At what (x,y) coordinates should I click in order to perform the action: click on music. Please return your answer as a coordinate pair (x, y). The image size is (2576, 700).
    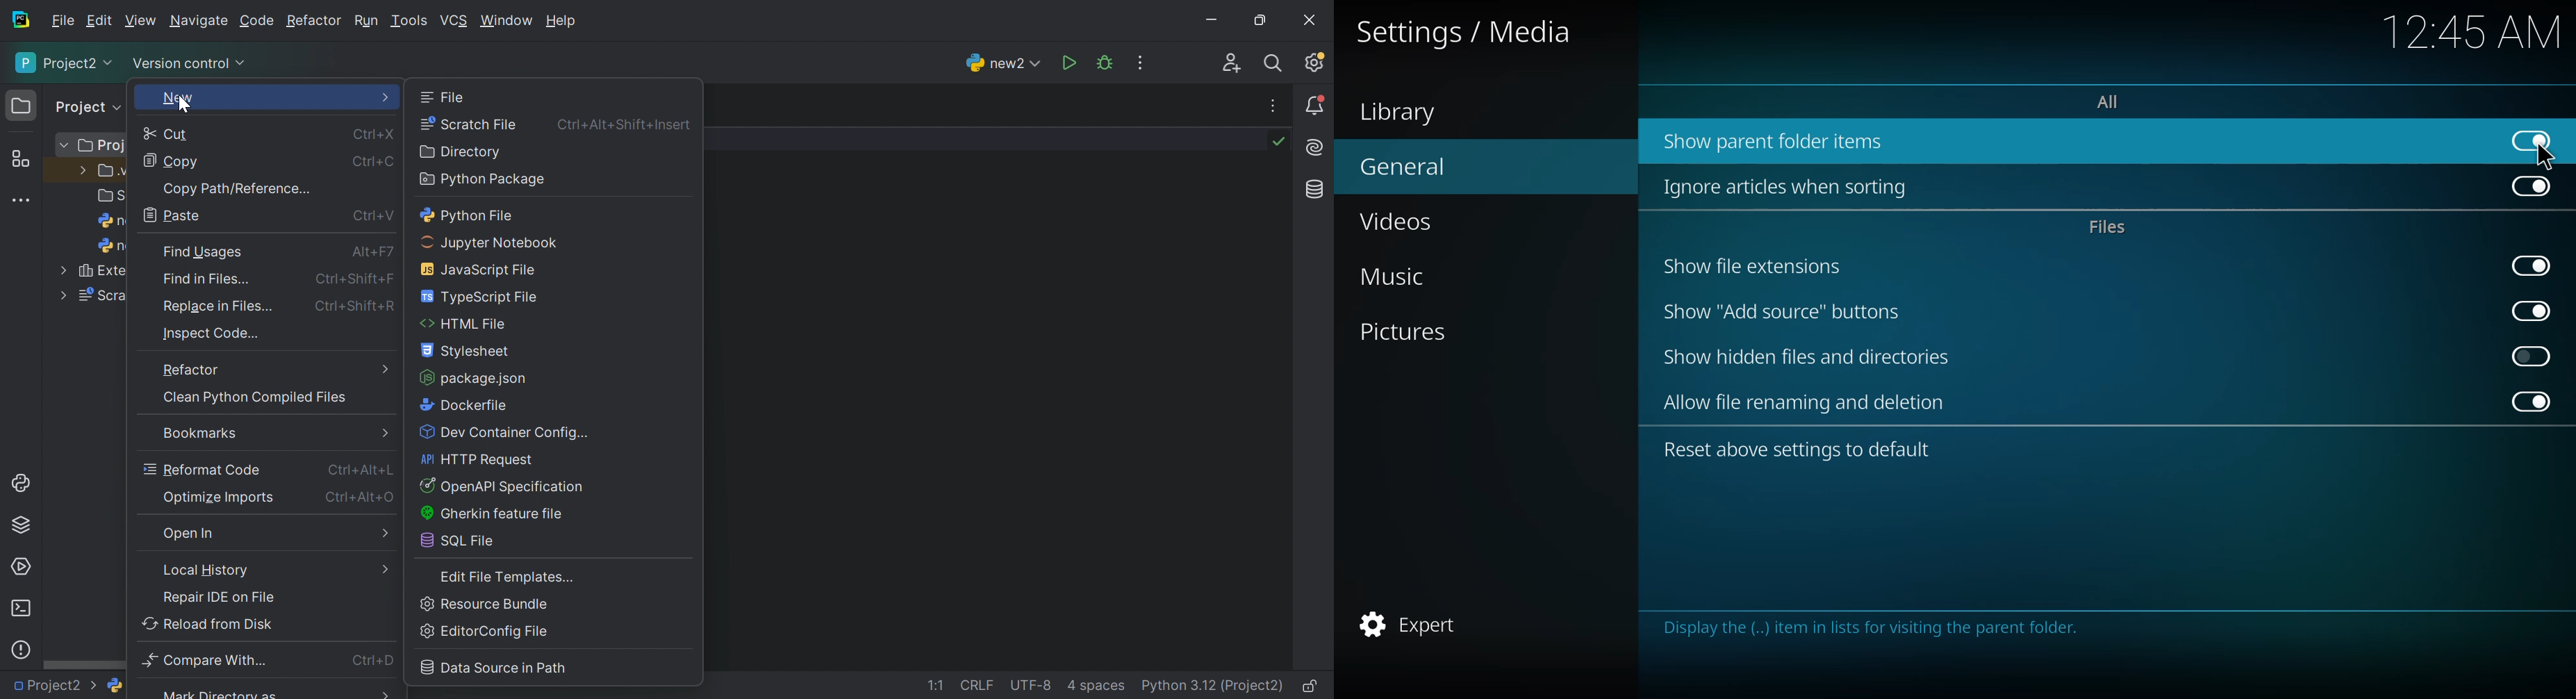
    Looking at the image, I should click on (1408, 273).